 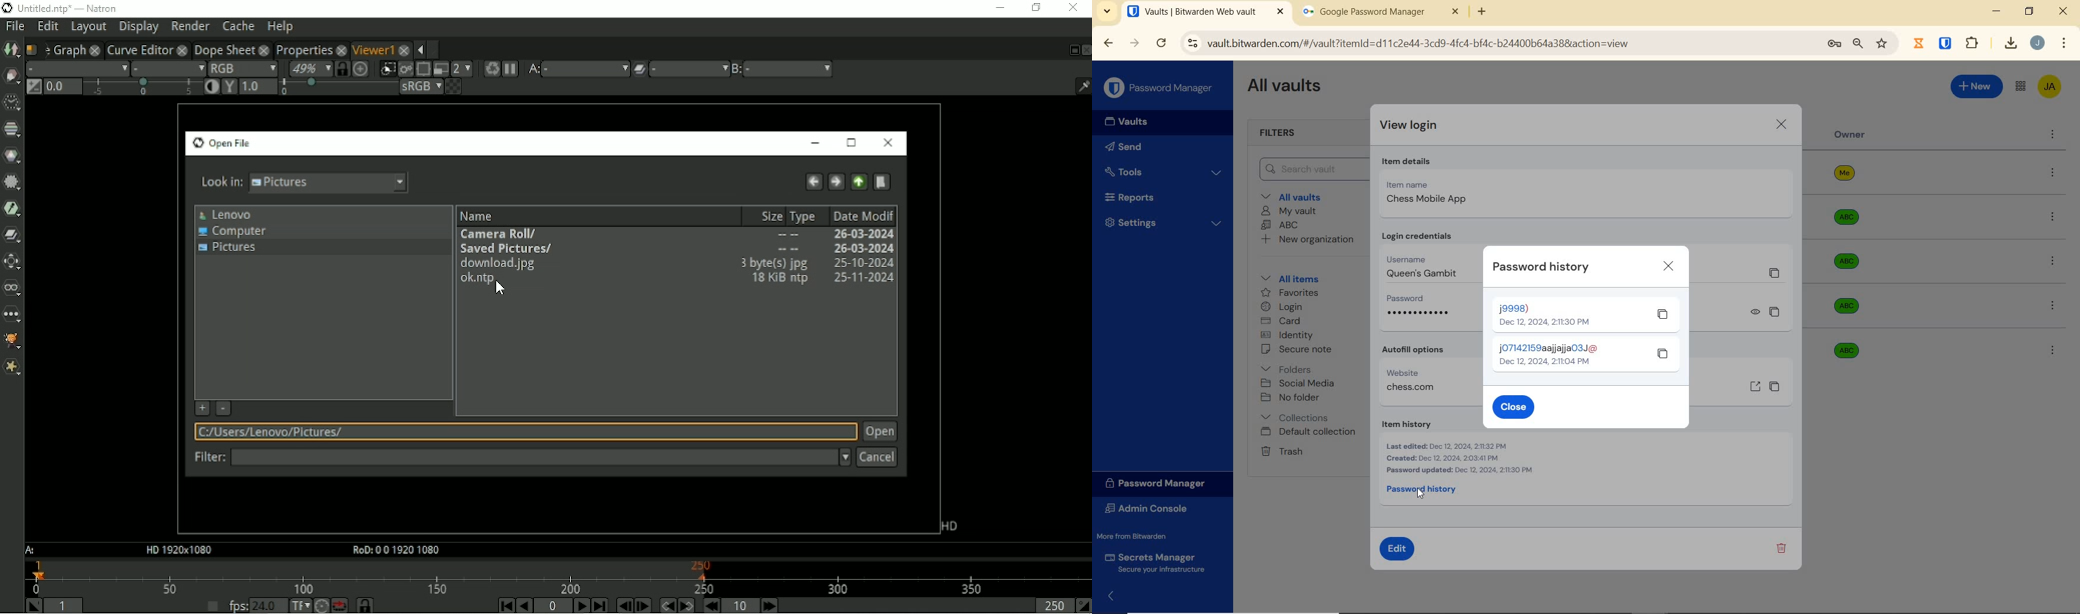 I want to click on No folder, so click(x=1292, y=398).